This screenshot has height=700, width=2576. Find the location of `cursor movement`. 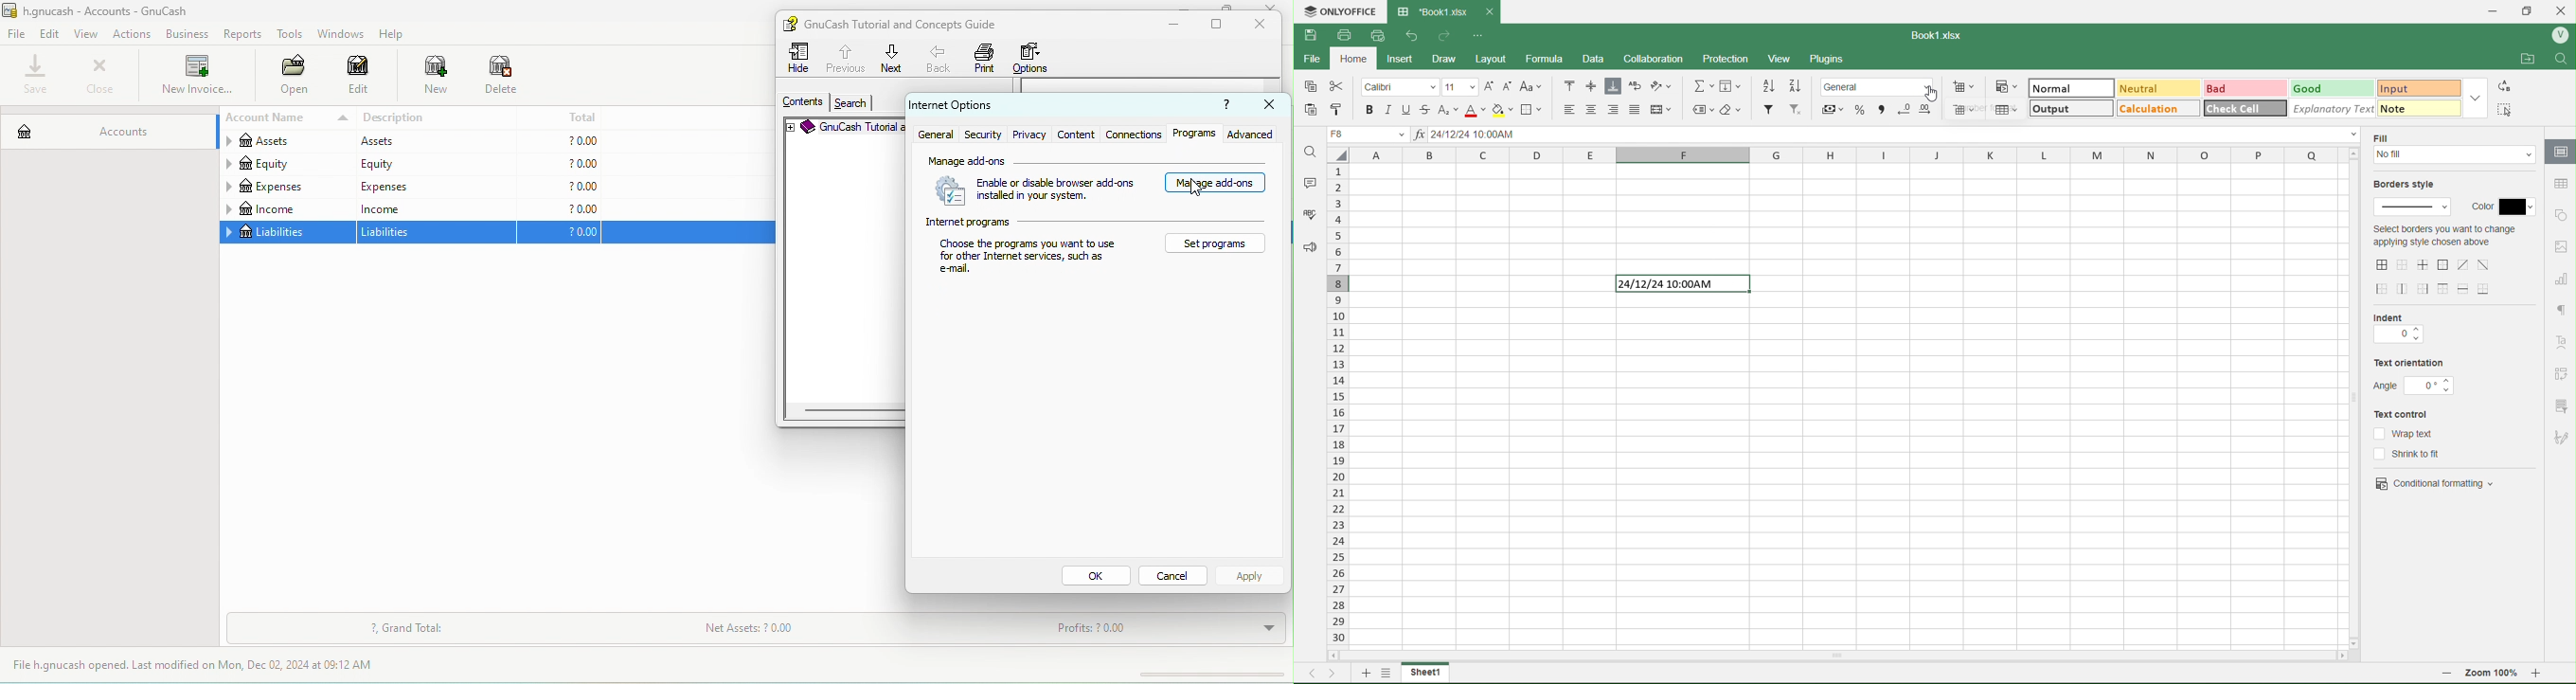

cursor movement is located at coordinates (1200, 190).